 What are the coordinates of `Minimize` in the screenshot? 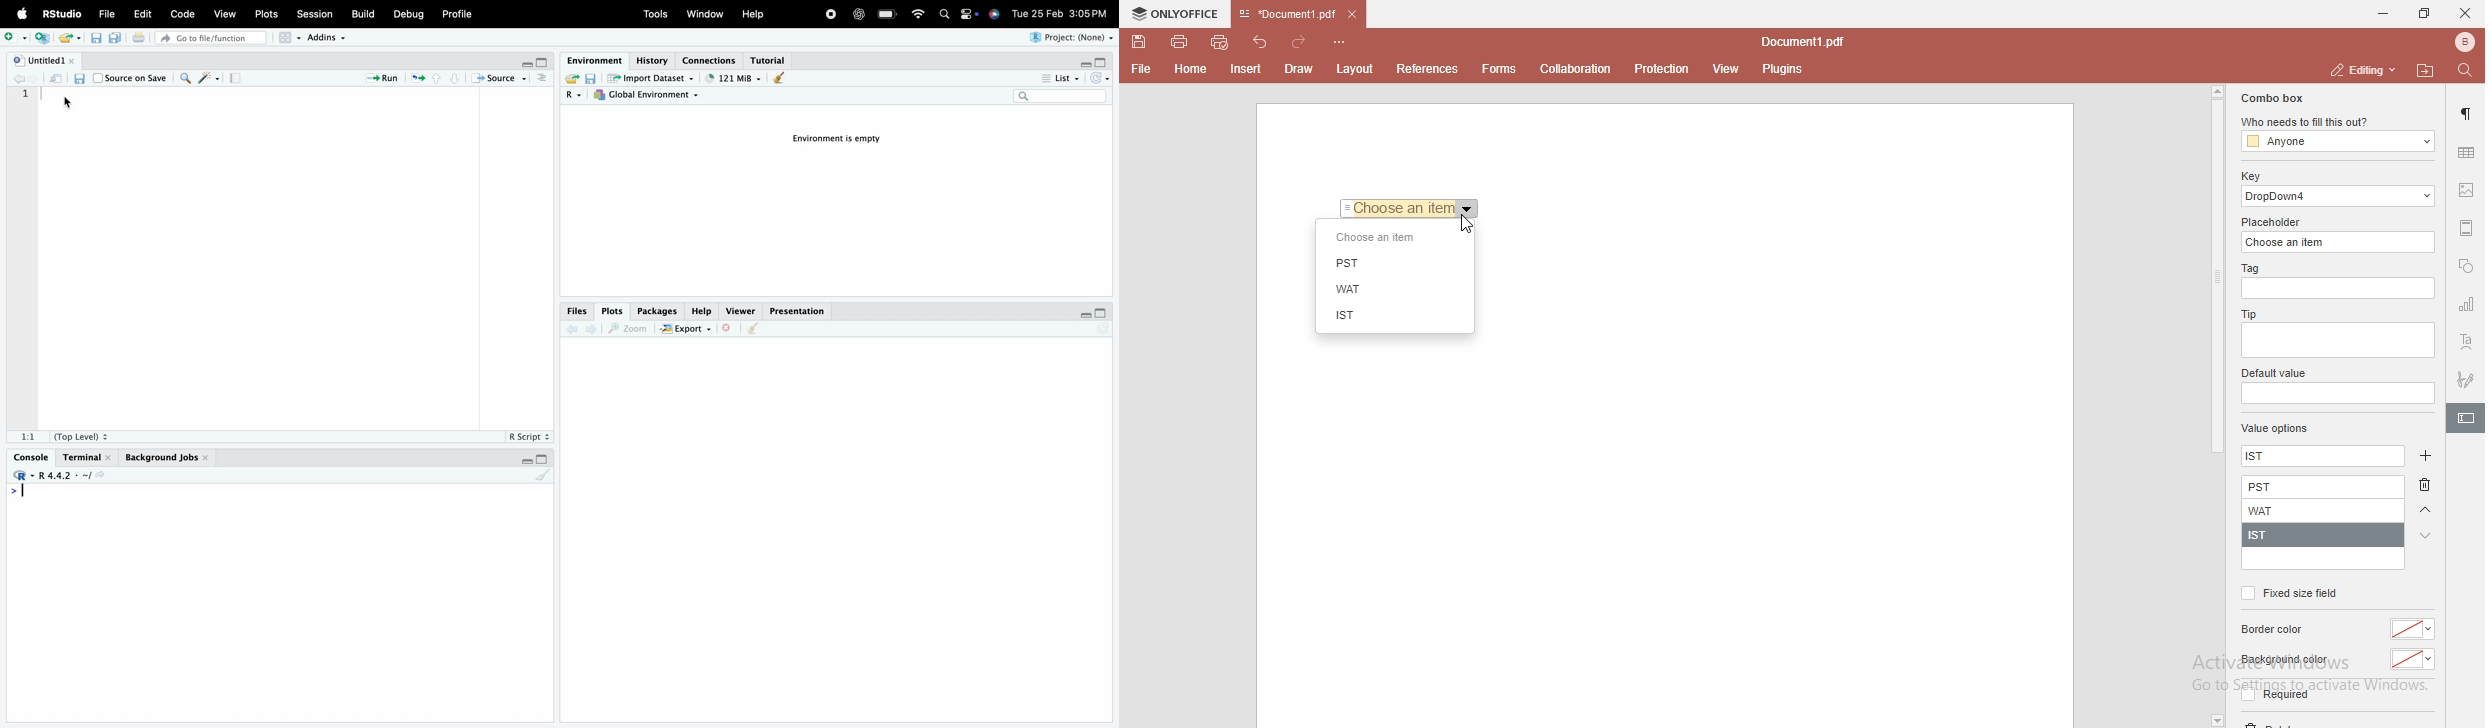 It's located at (527, 461).